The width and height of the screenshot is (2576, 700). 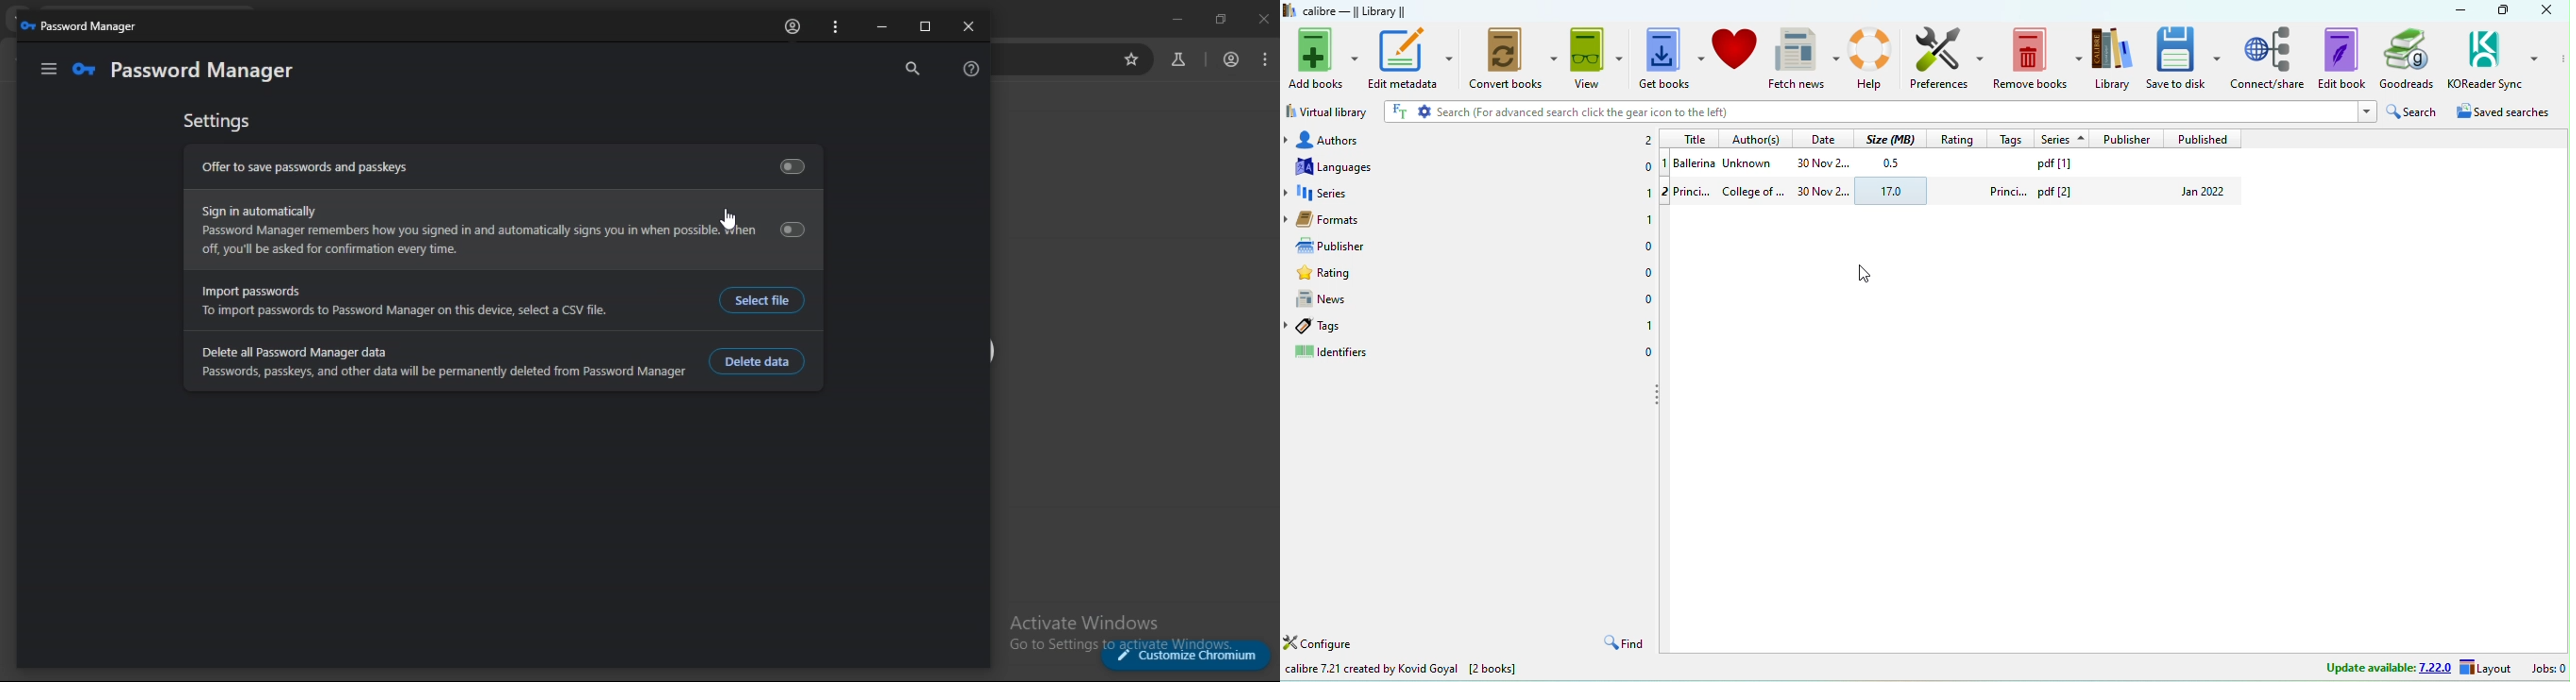 I want to click on account, so click(x=1233, y=59).